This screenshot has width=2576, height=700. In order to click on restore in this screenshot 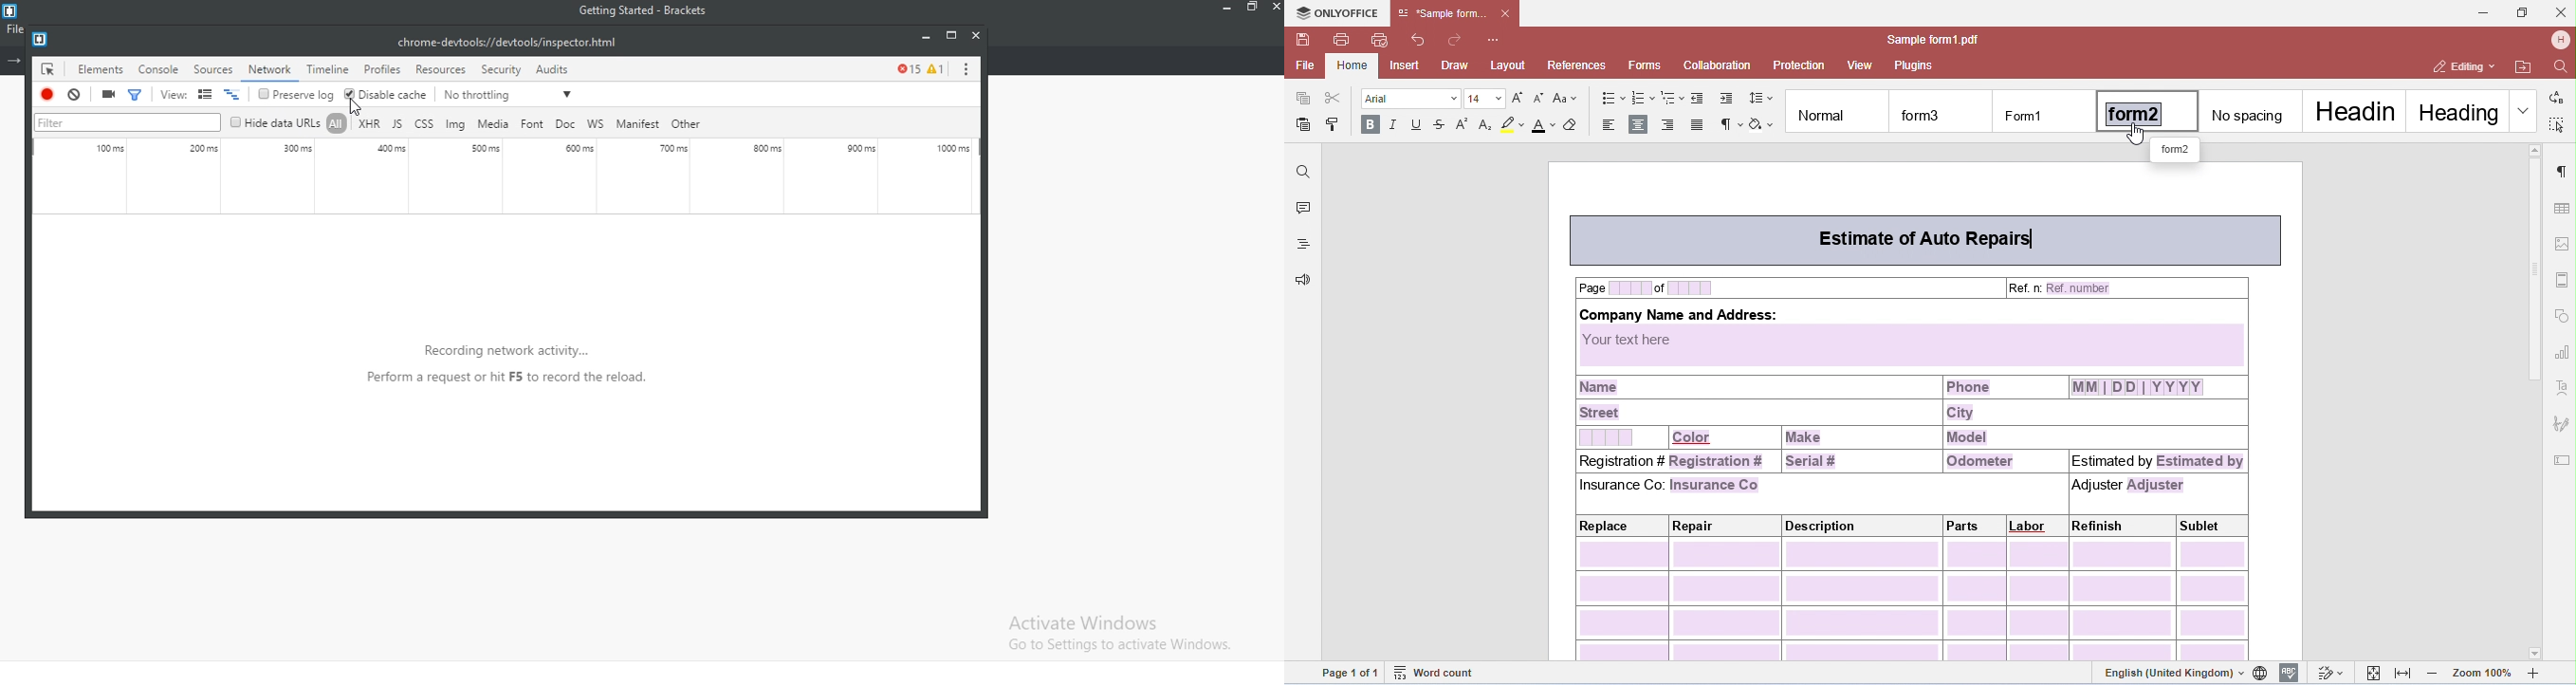, I will do `click(951, 34)`.